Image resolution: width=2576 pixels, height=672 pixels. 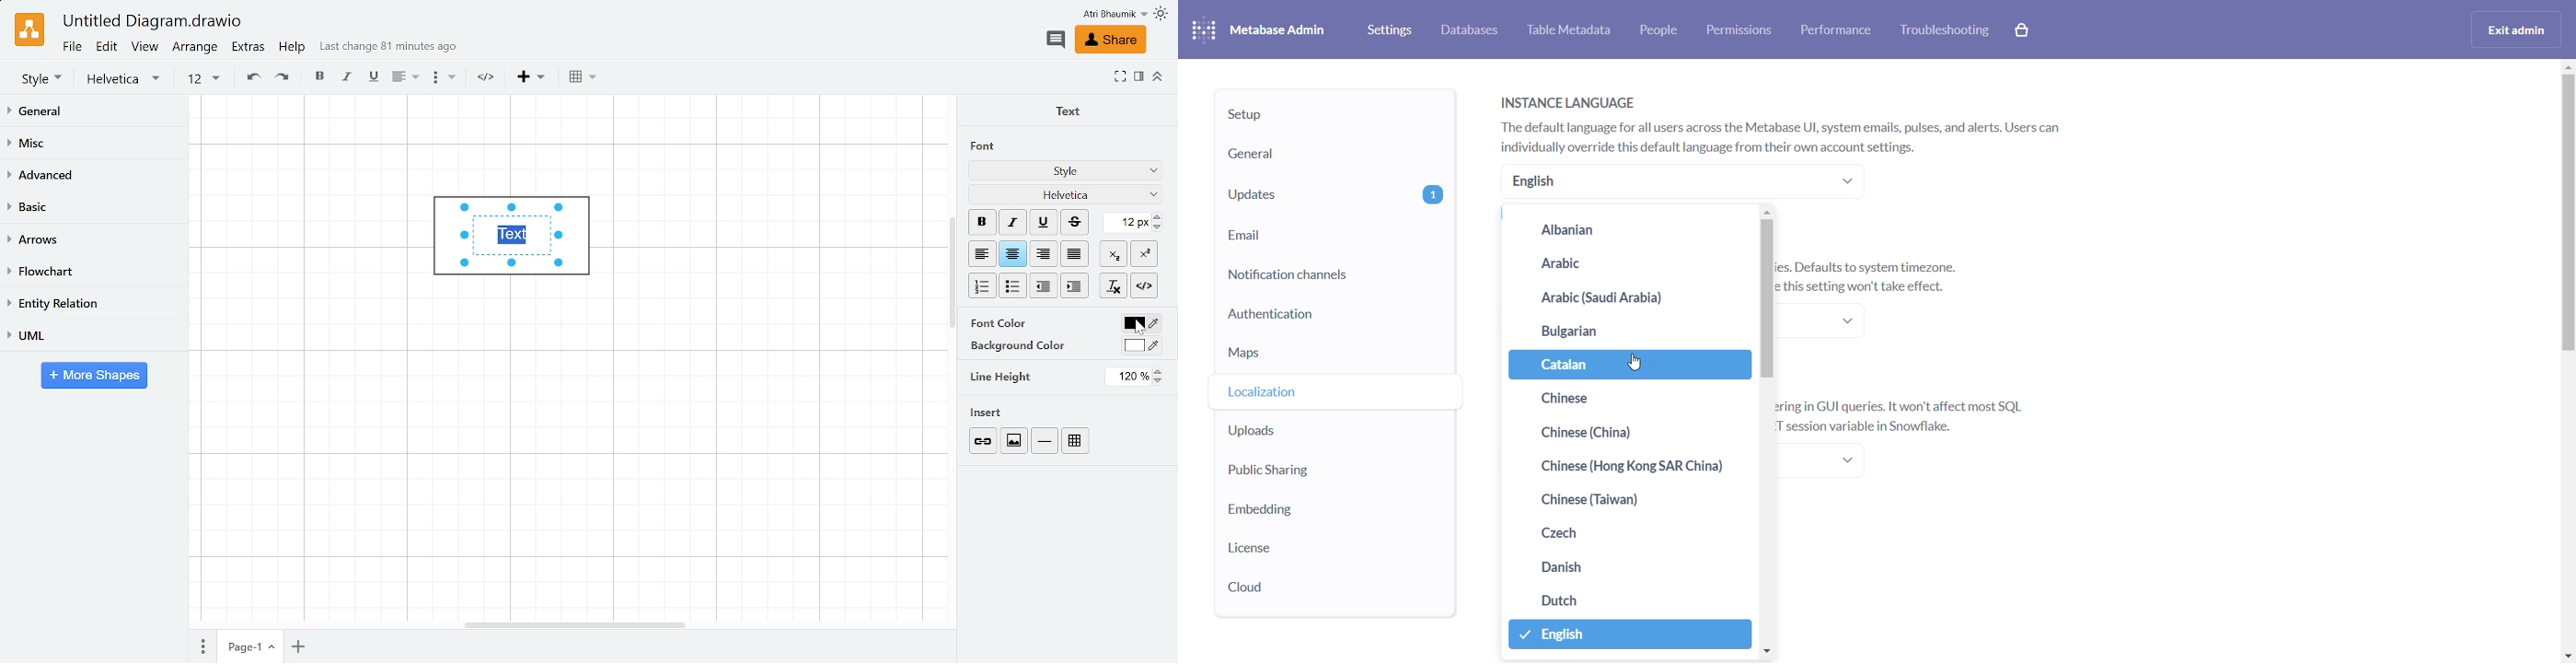 What do you see at coordinates (250, 49) in the screenshot?
I see `Extras` at bounding box center [250, 49].